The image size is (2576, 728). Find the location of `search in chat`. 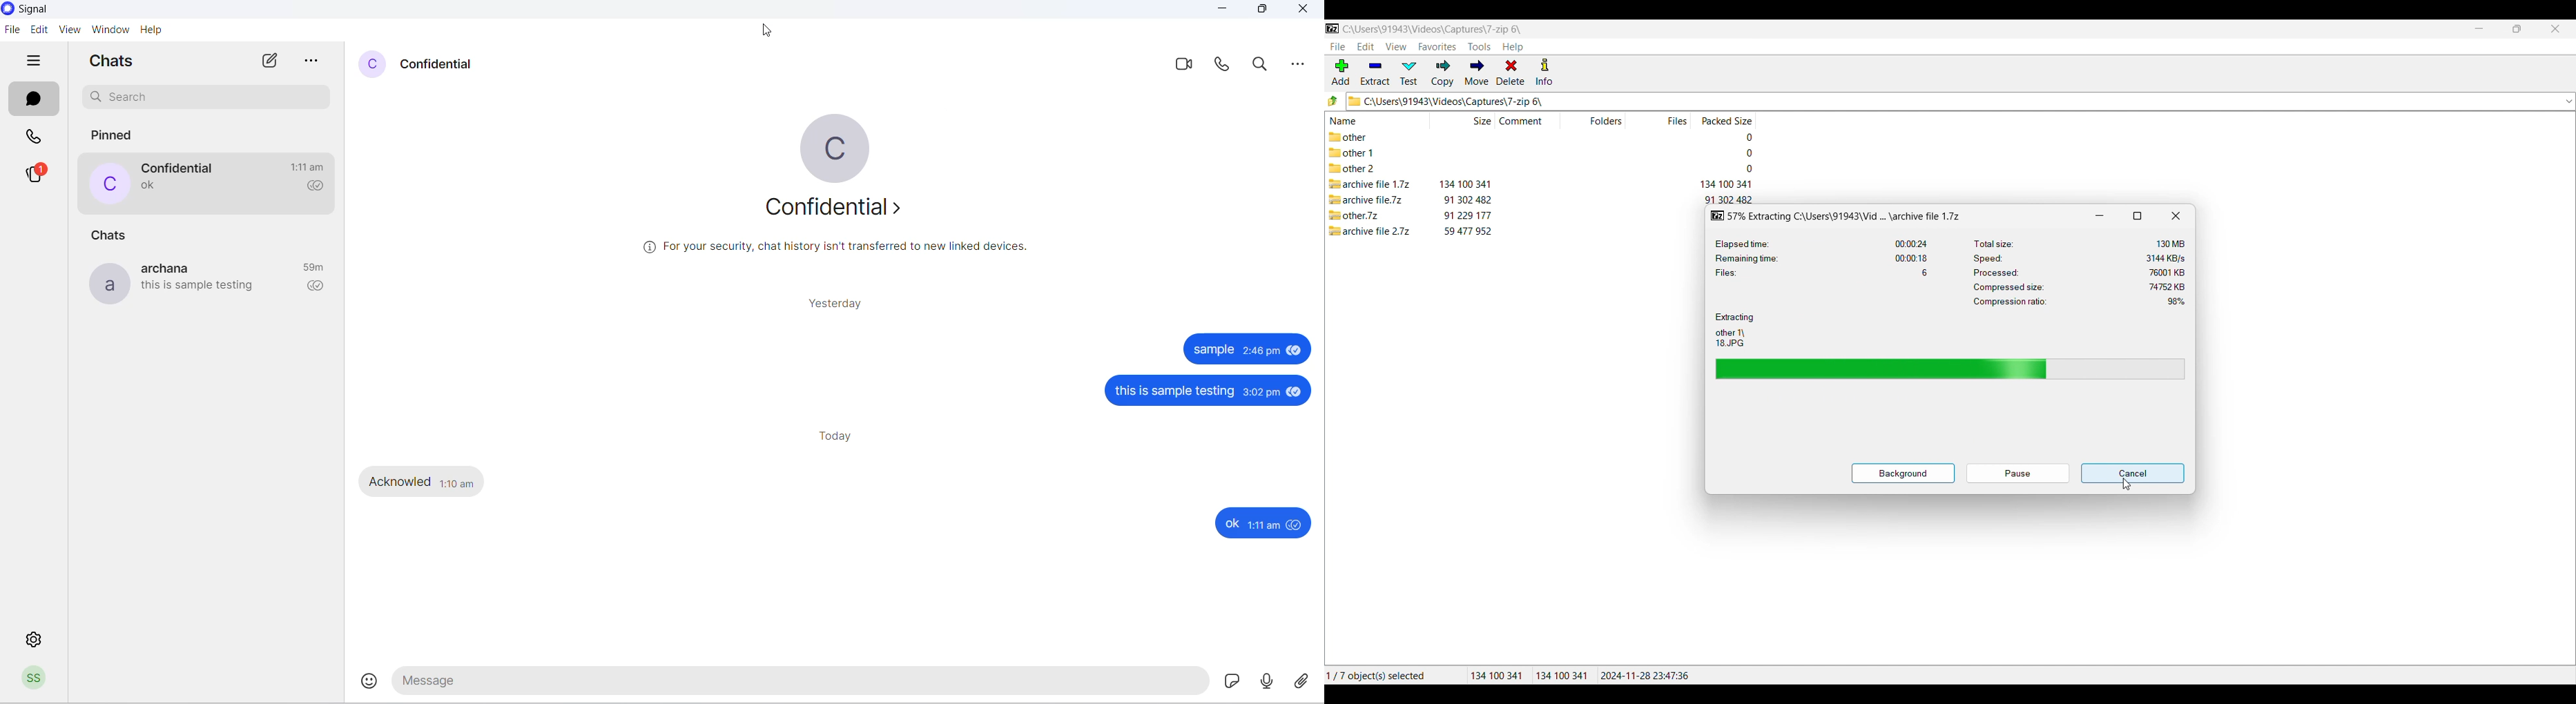

search in chat is located at coordinates (1260, 66).